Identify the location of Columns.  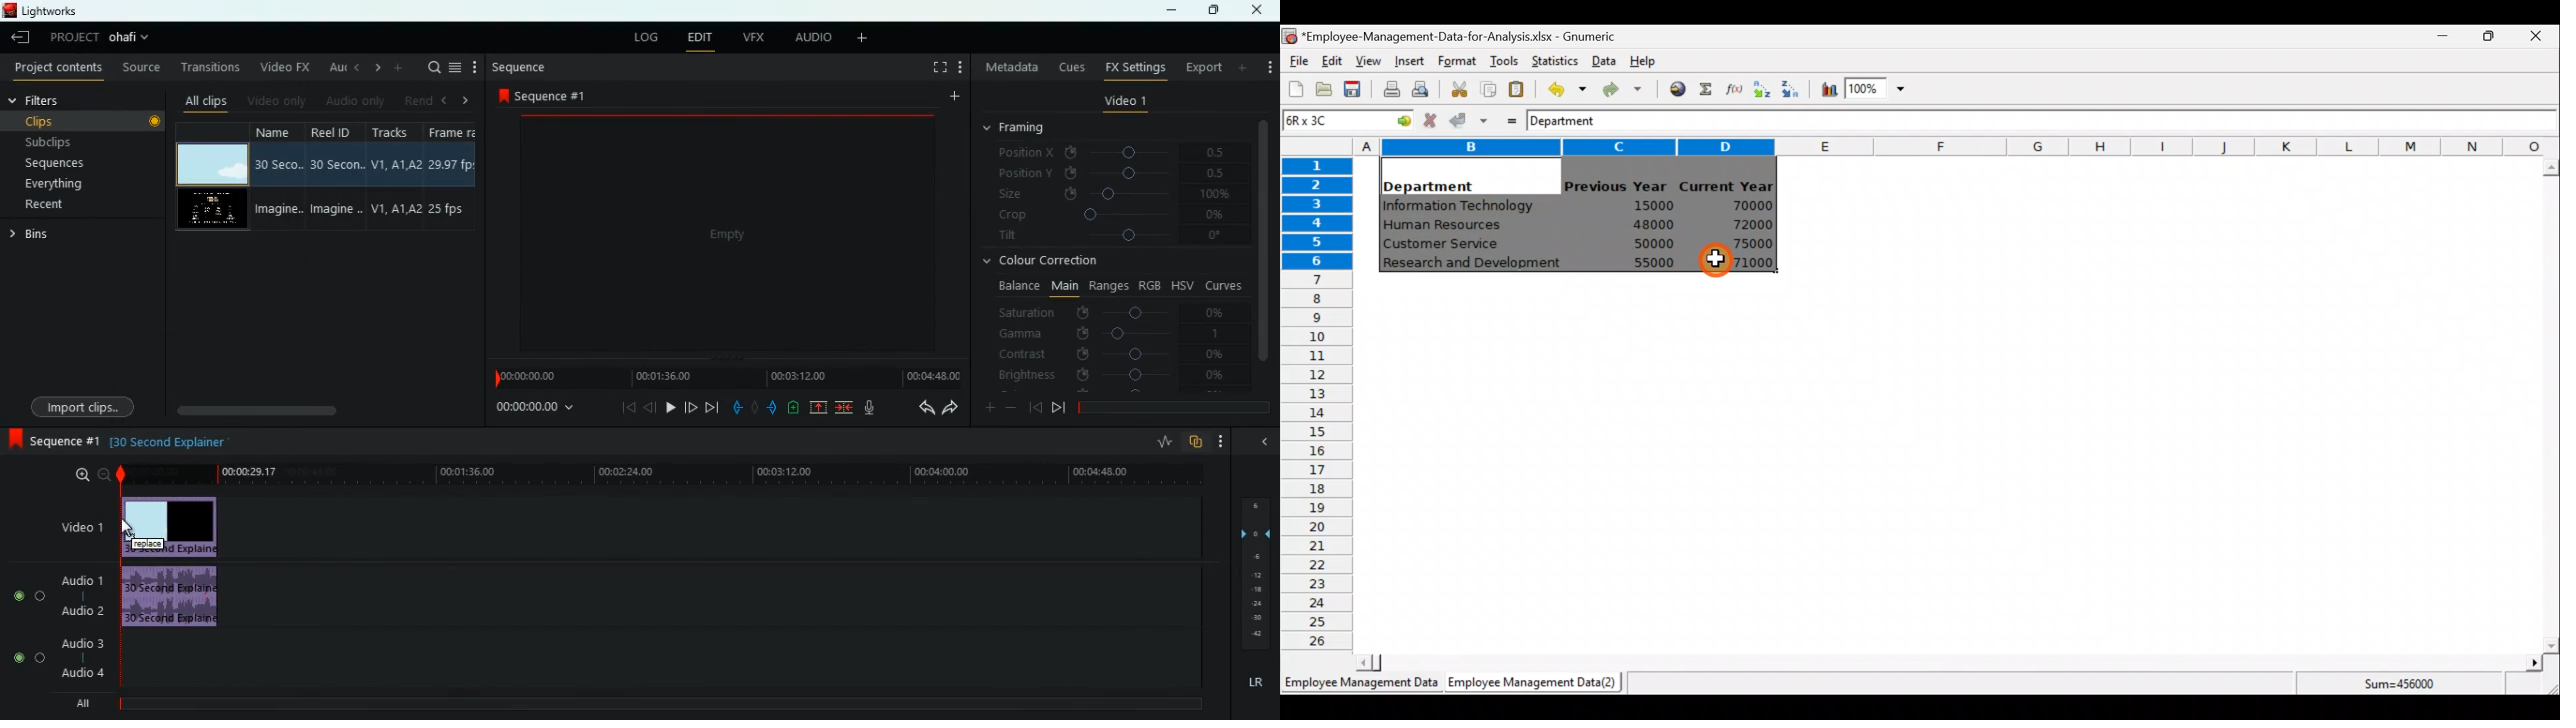
(1956, 147).